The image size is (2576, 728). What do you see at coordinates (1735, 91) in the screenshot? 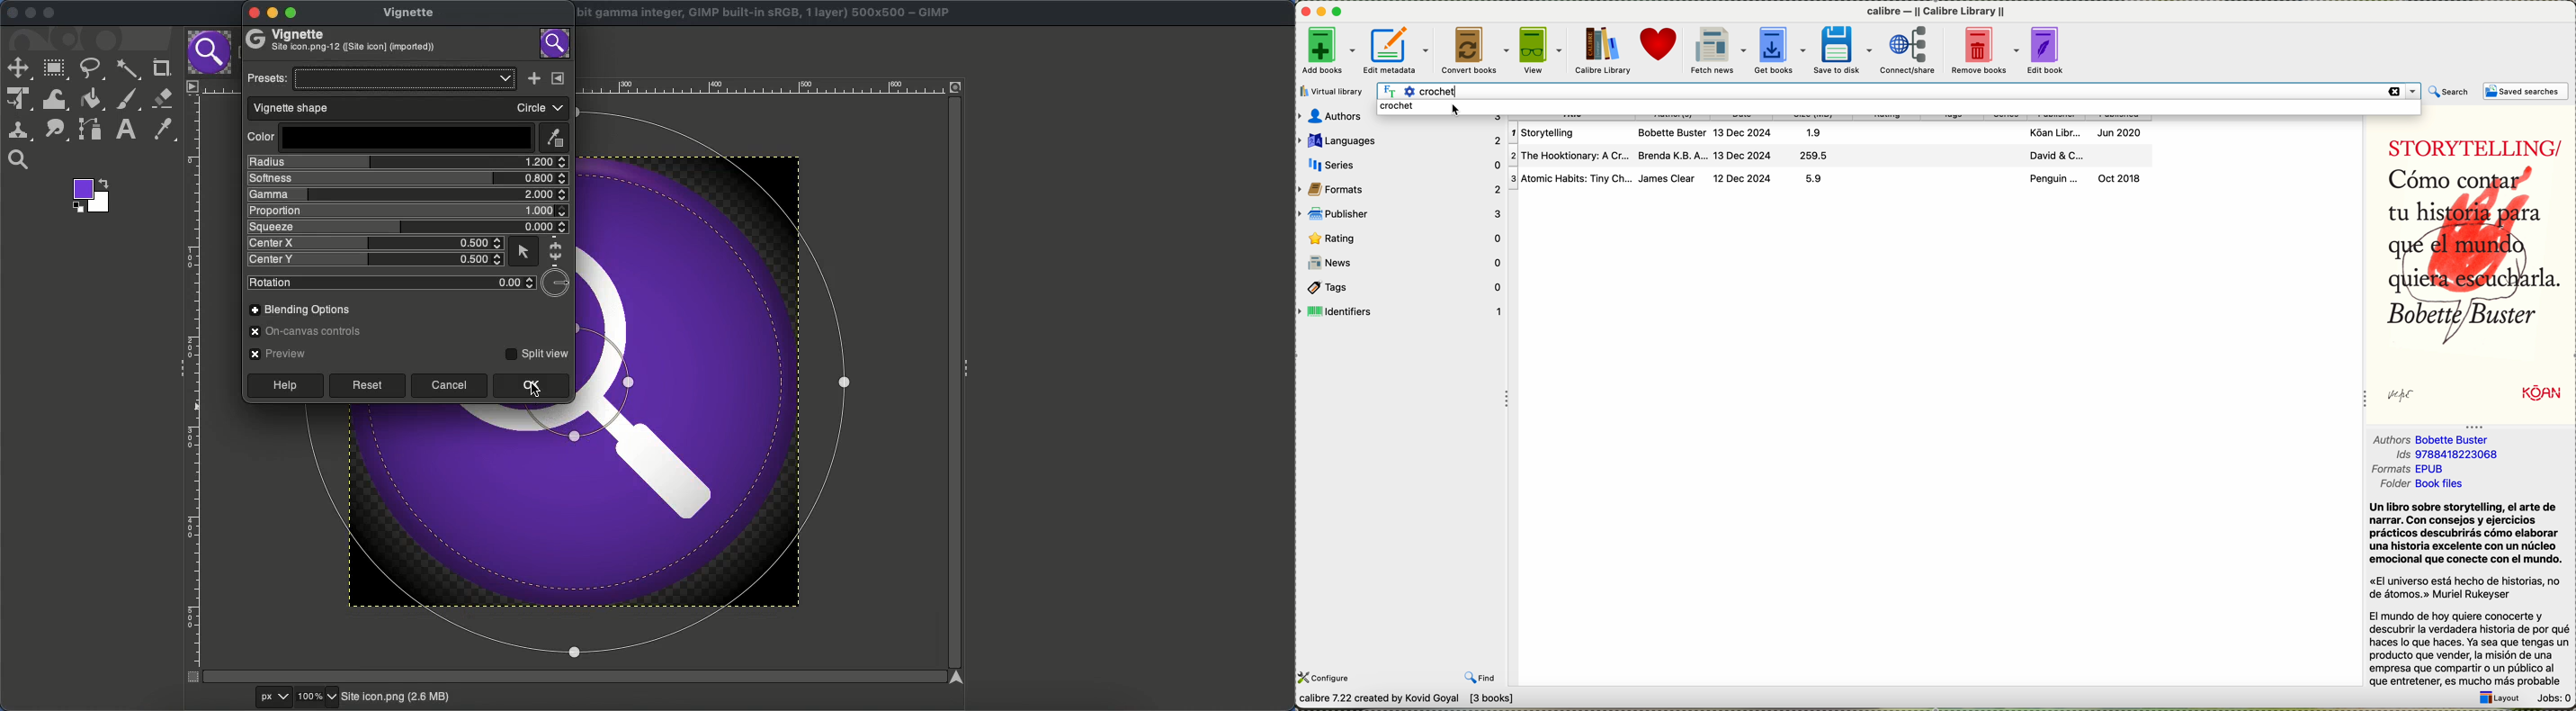
I see `crochet` at bounding box center [1735, 91].